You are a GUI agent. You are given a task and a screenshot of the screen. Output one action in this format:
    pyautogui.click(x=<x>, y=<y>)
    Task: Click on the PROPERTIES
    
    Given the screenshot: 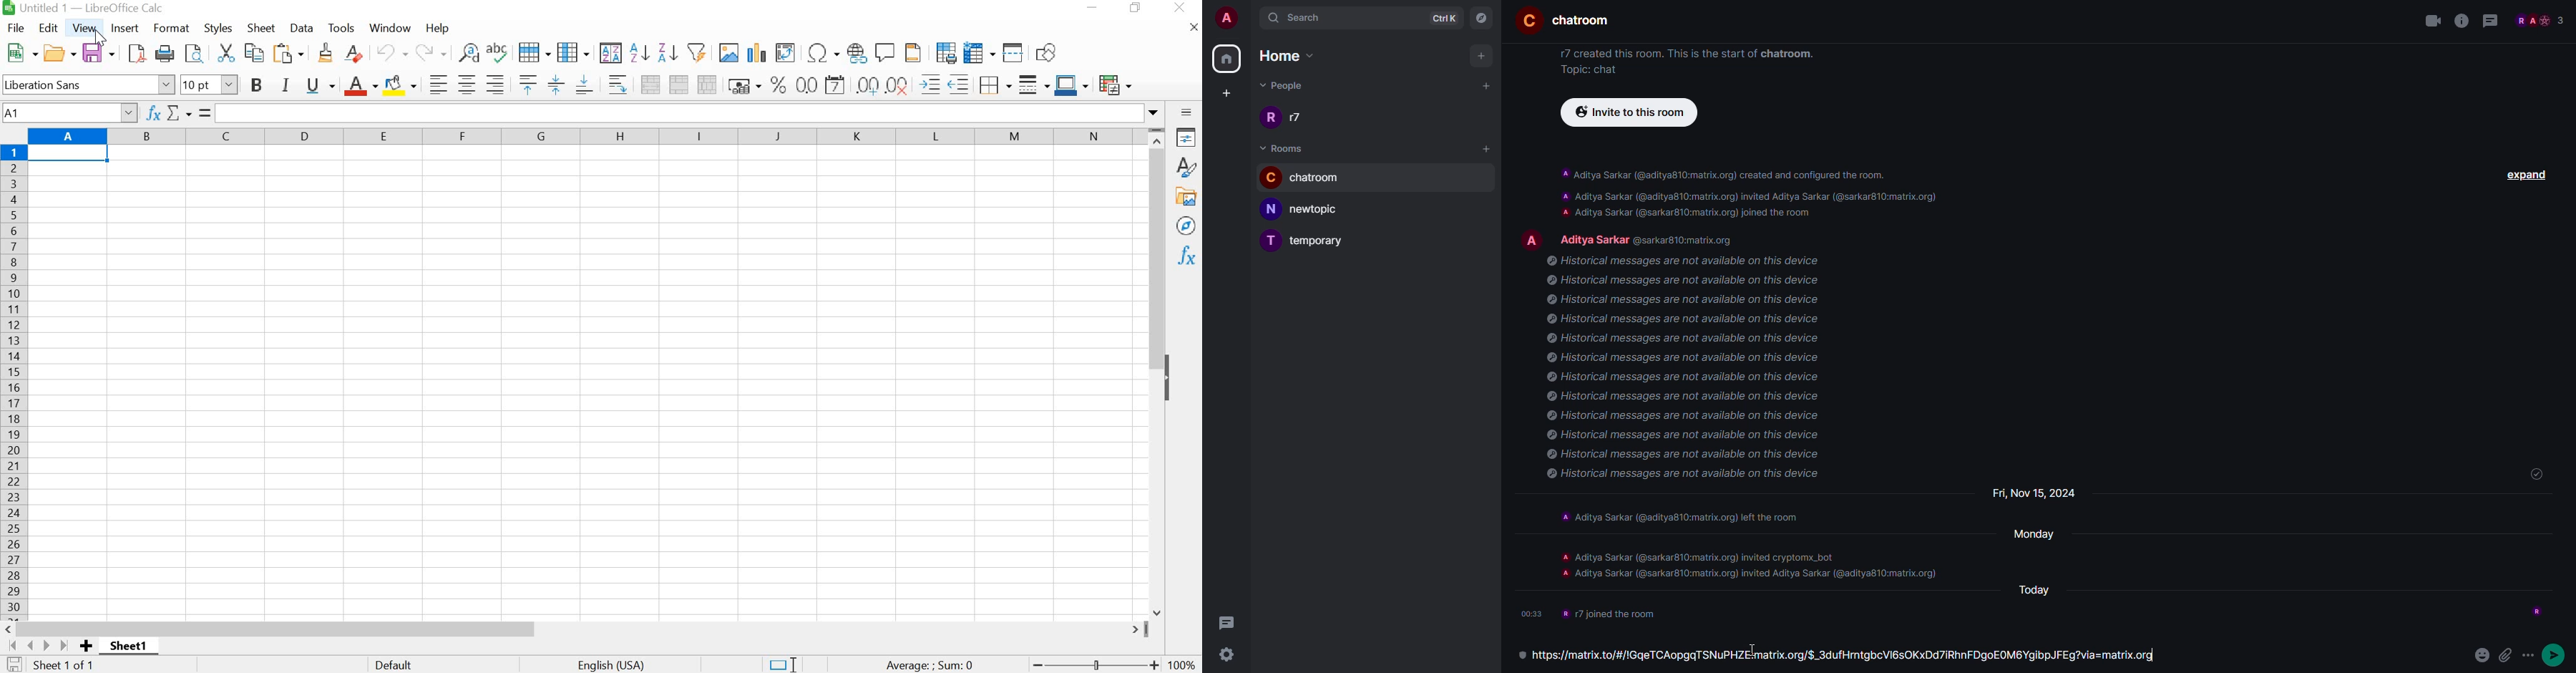 What is the action you would take?
    pyautogui.click(x=1187, y=137)
    